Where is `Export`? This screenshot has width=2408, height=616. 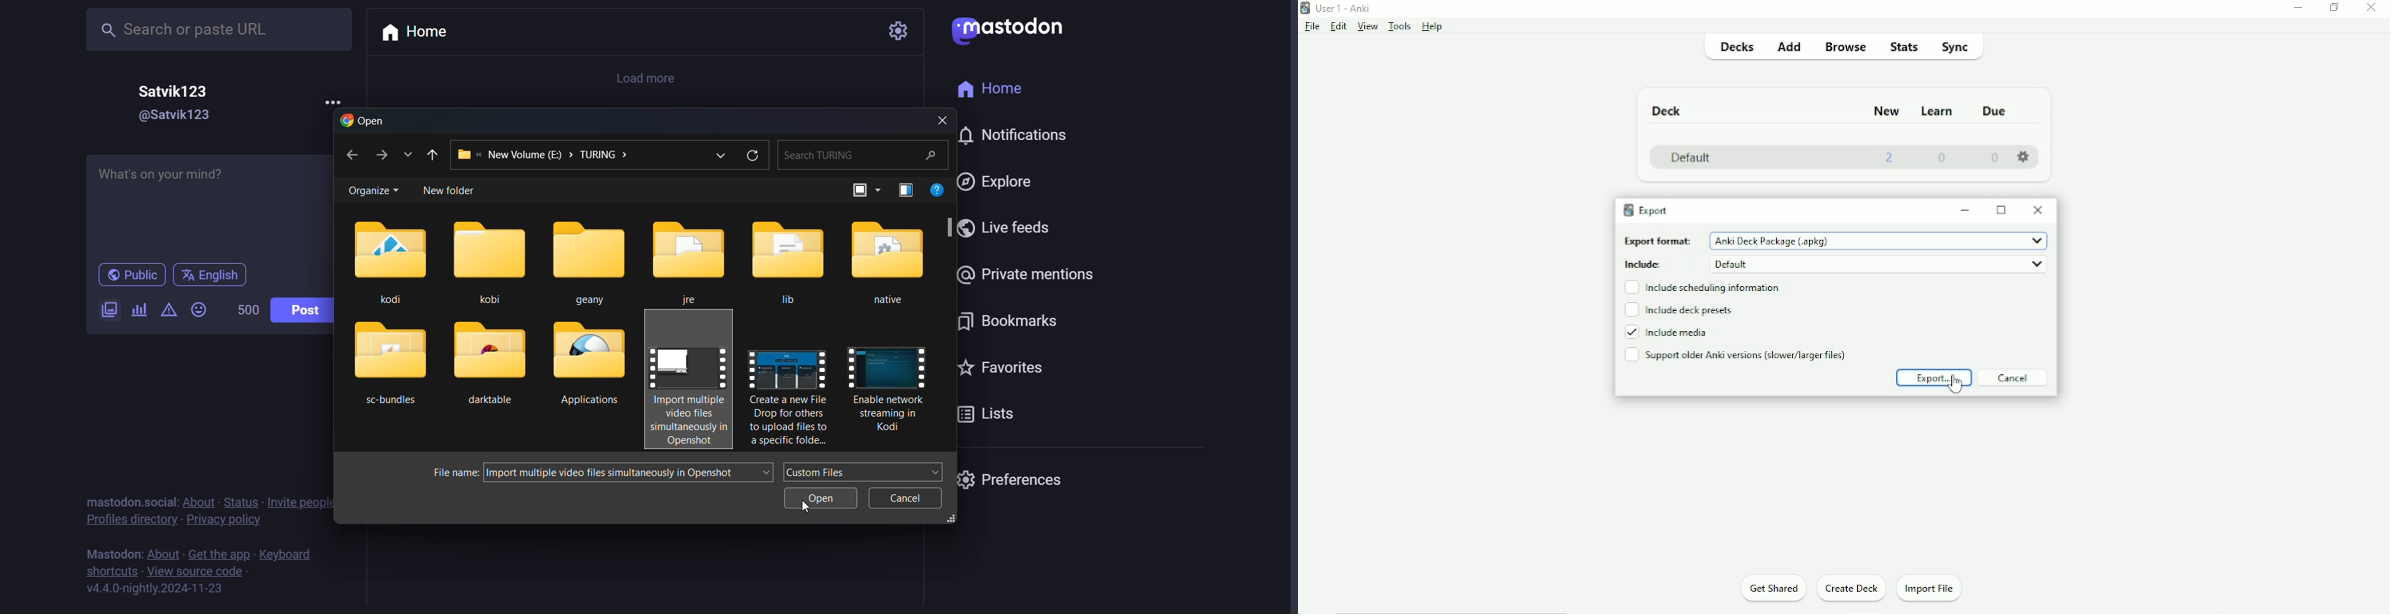 Export is located at coordinates (1649, 209).